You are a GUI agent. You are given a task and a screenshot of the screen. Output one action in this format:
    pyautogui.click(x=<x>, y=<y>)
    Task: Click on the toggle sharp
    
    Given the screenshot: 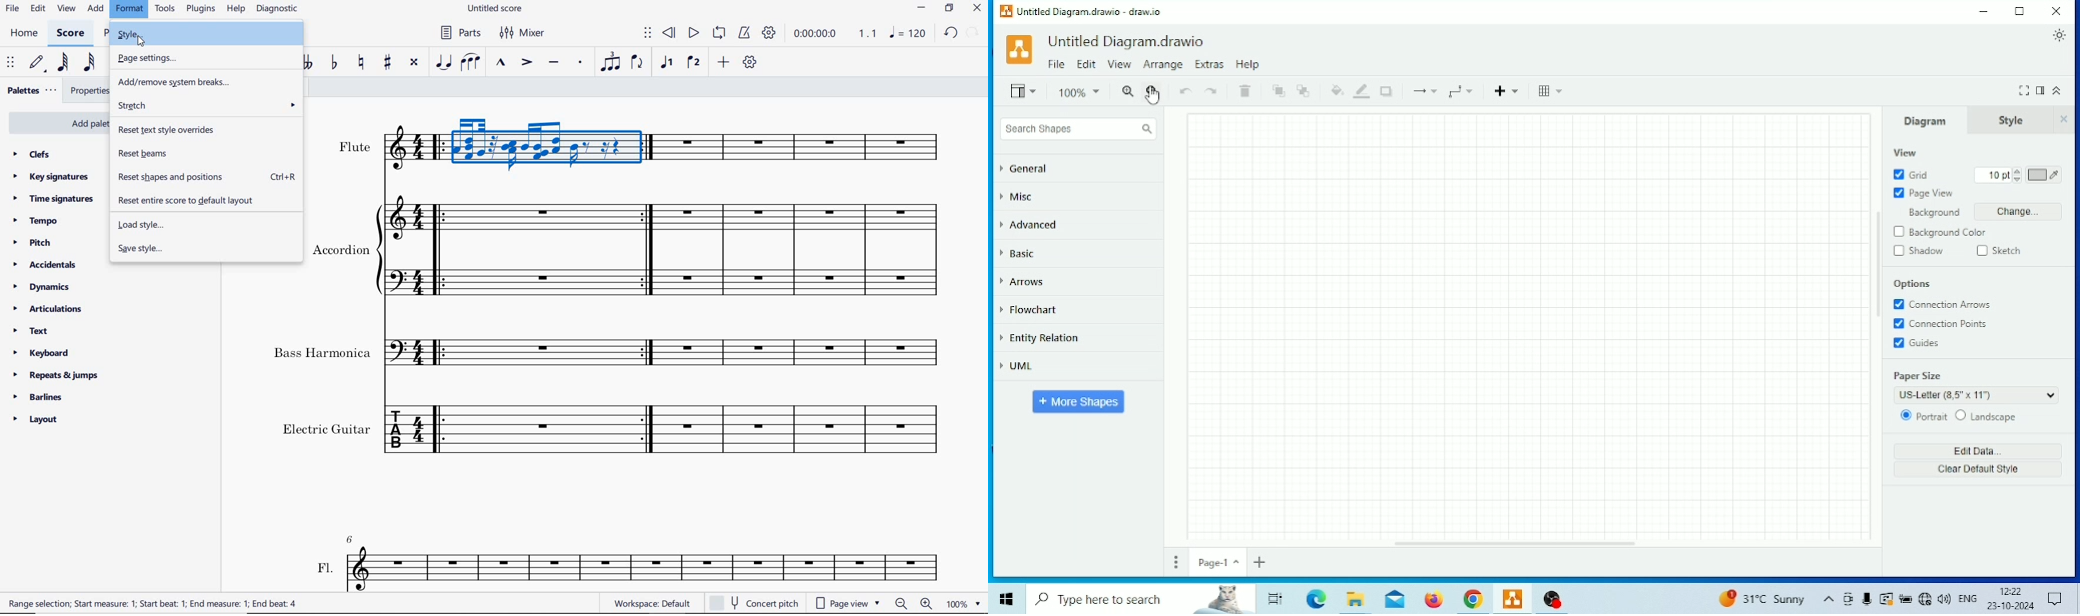 What is the action you would take?
    pyautogui.click(x=388, y=65)
    